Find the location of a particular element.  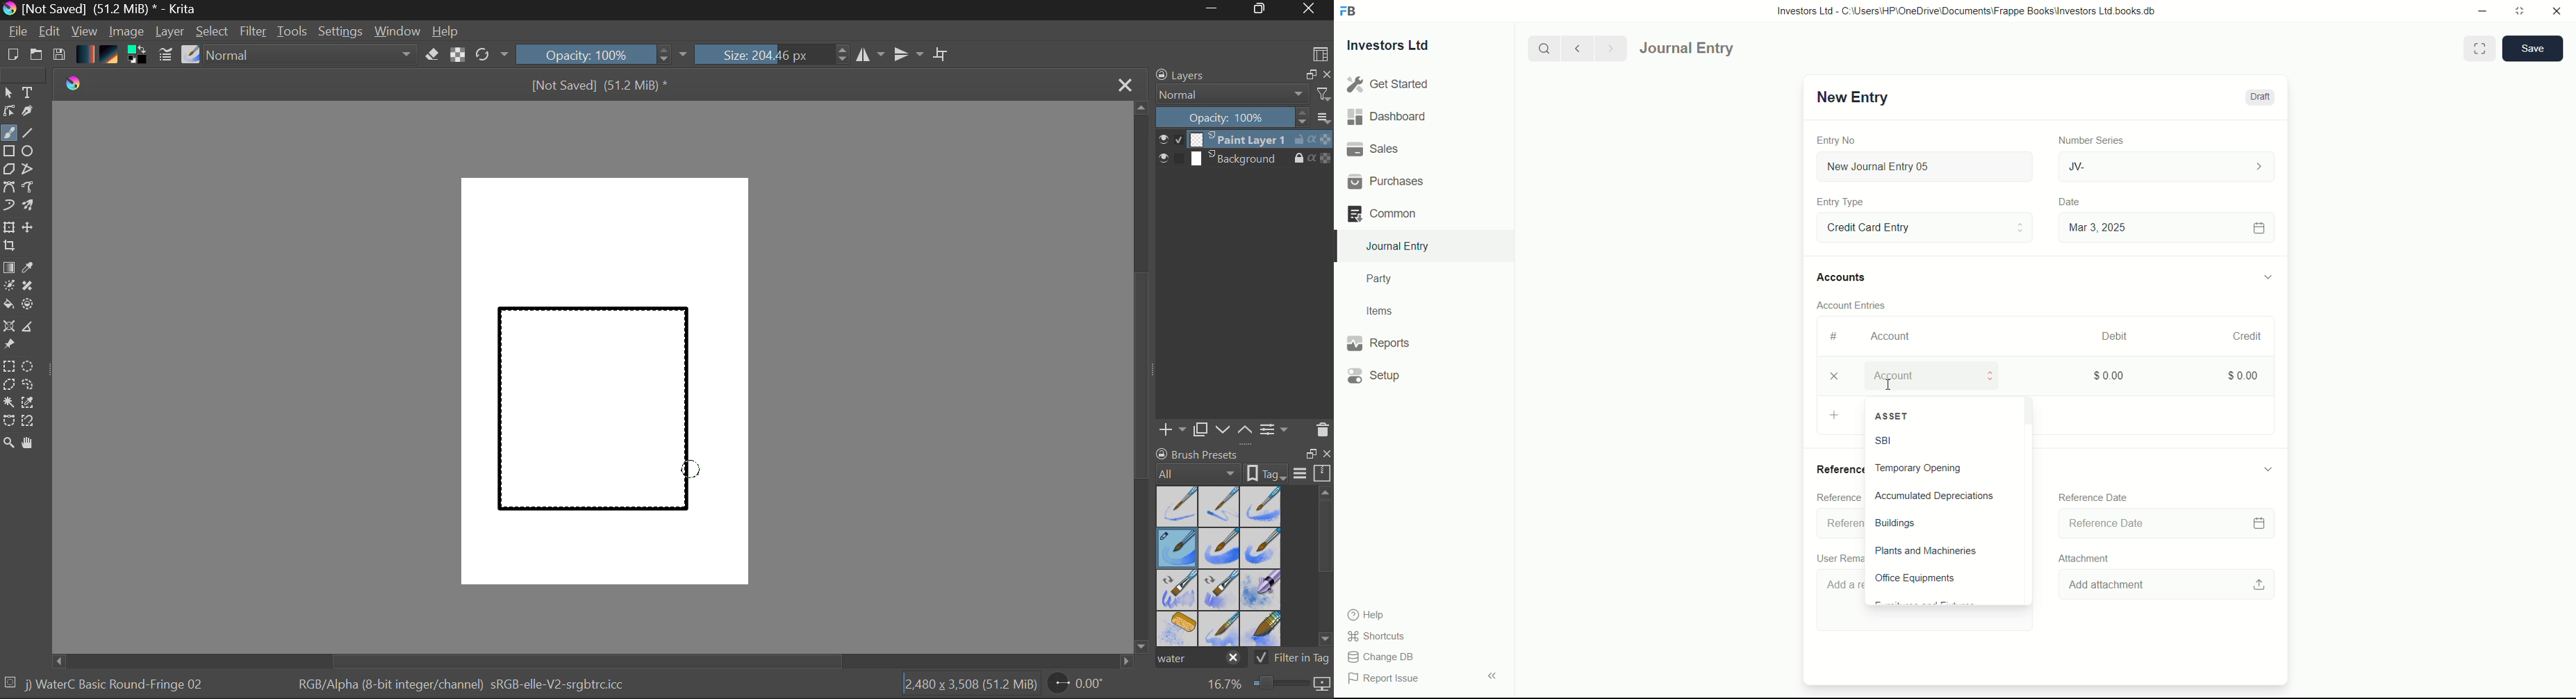

Layer is located at coordinates (172, 31).